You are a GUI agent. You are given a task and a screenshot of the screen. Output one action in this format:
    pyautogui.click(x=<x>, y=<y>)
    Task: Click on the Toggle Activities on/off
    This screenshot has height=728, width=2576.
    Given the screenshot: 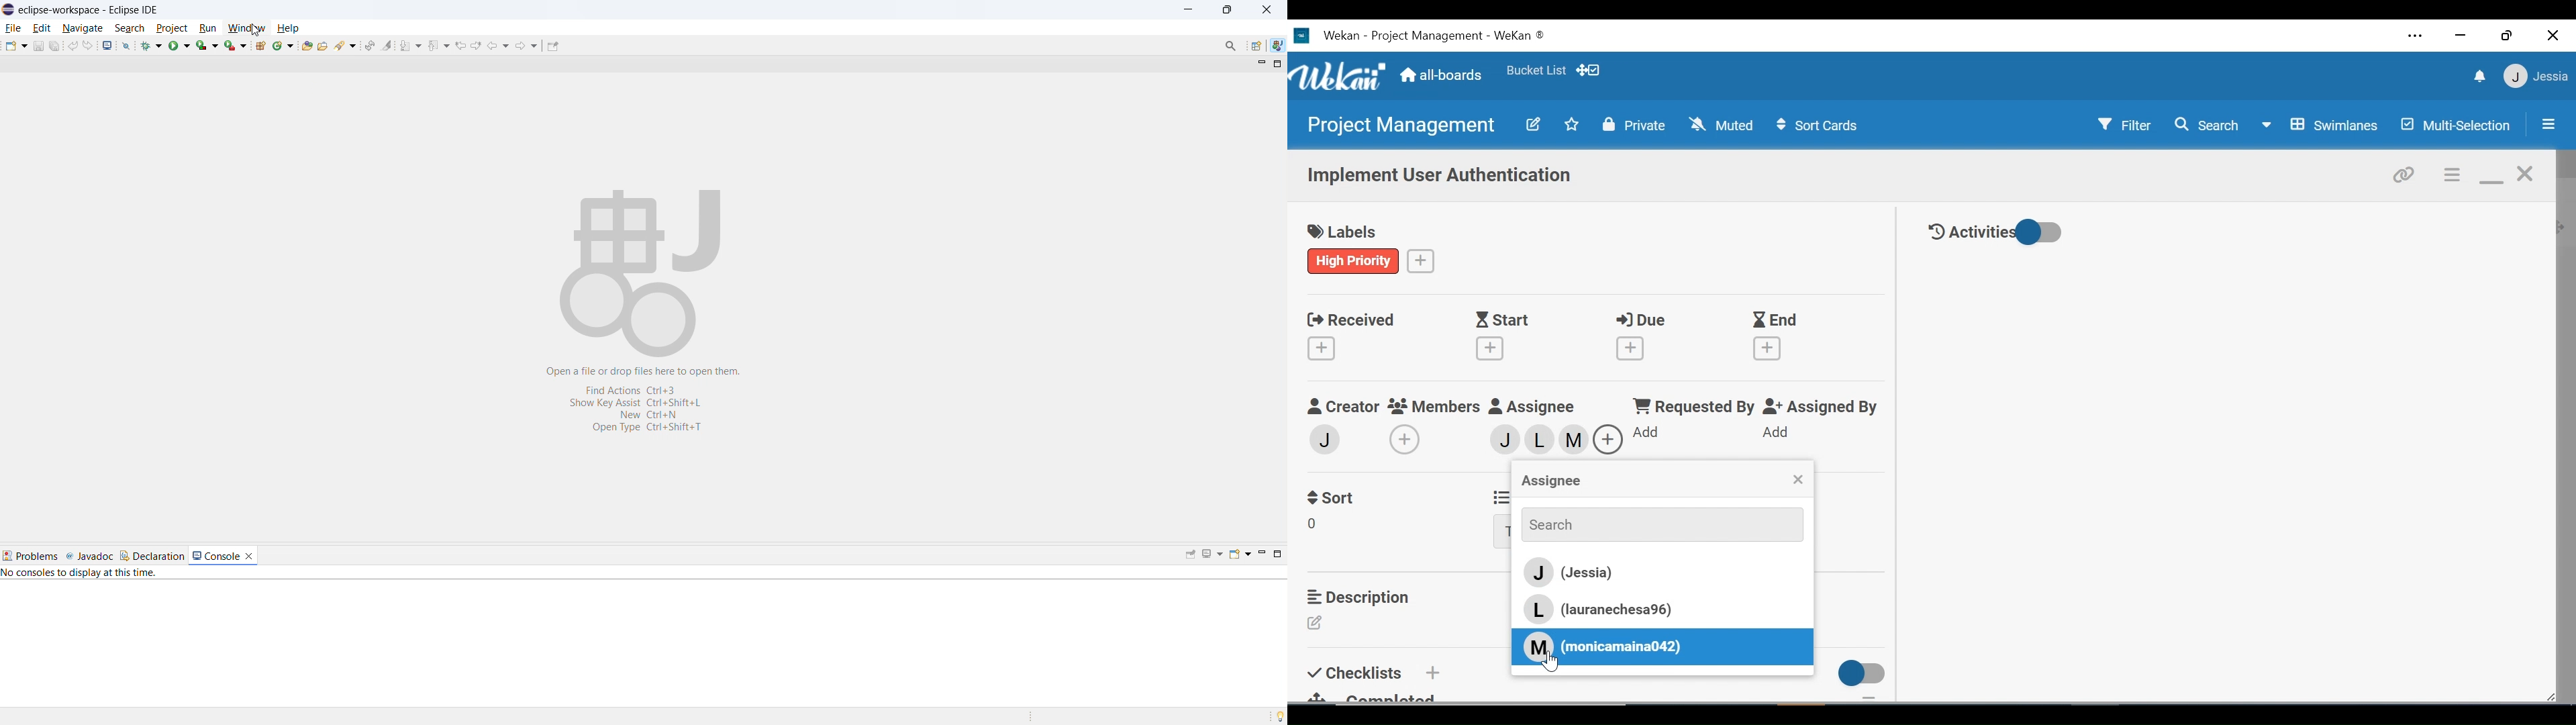 What is the action you would take?
    pyautogui.click(x=1995, y=233)
    